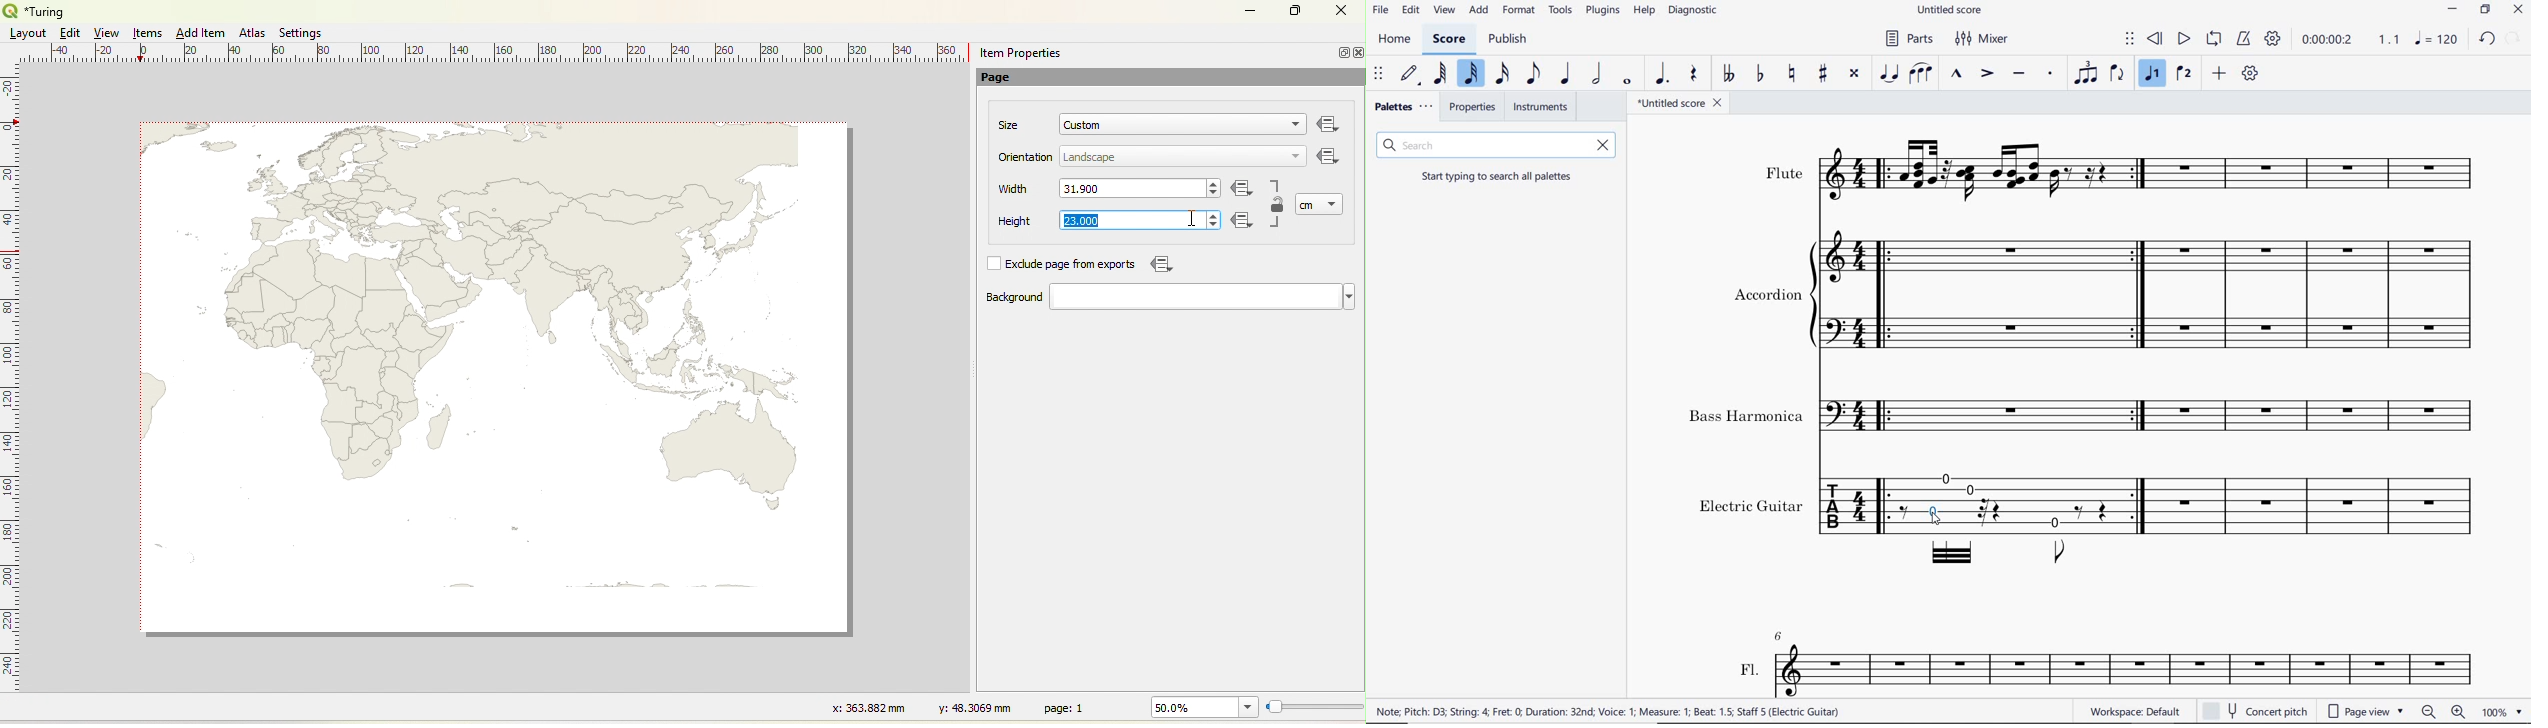  What do you see at coordinates (1381, 11) in the screenshot?
I see `file` at bounding box center [1381, 11].